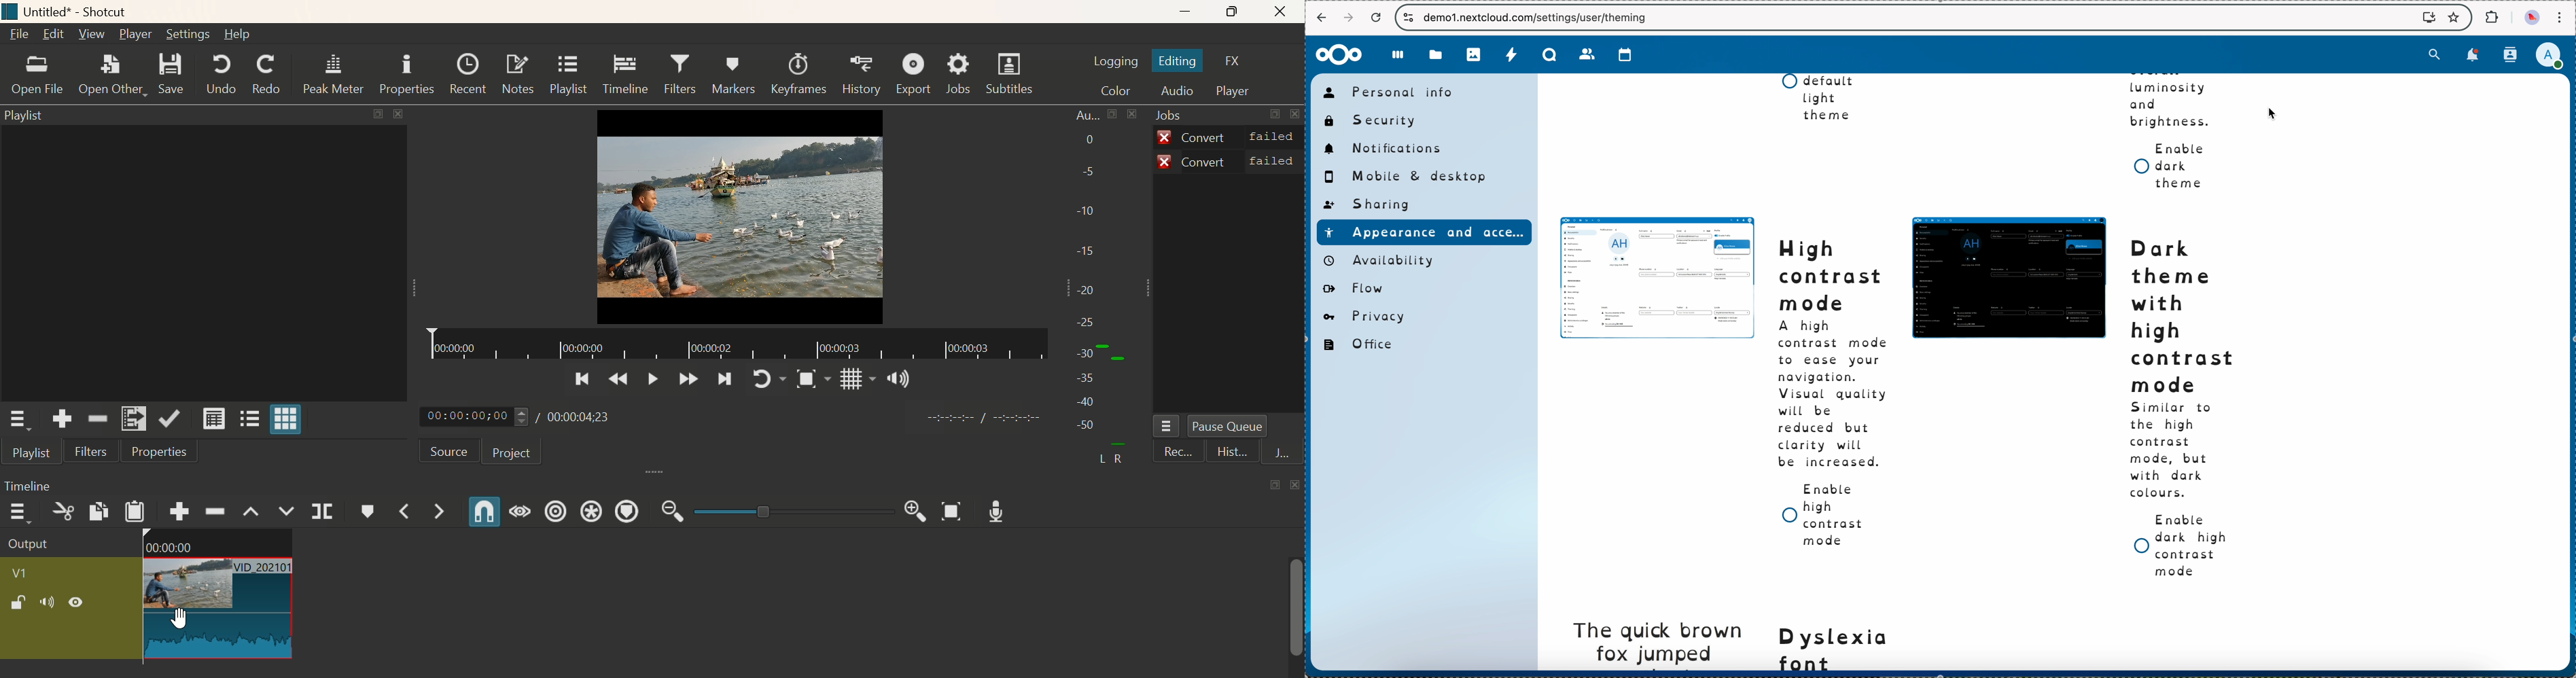  What do you see at coordinates (65, 418) in the screenshot?
I see `Add the soource to the playllisst` at bounding box center [65, 418].